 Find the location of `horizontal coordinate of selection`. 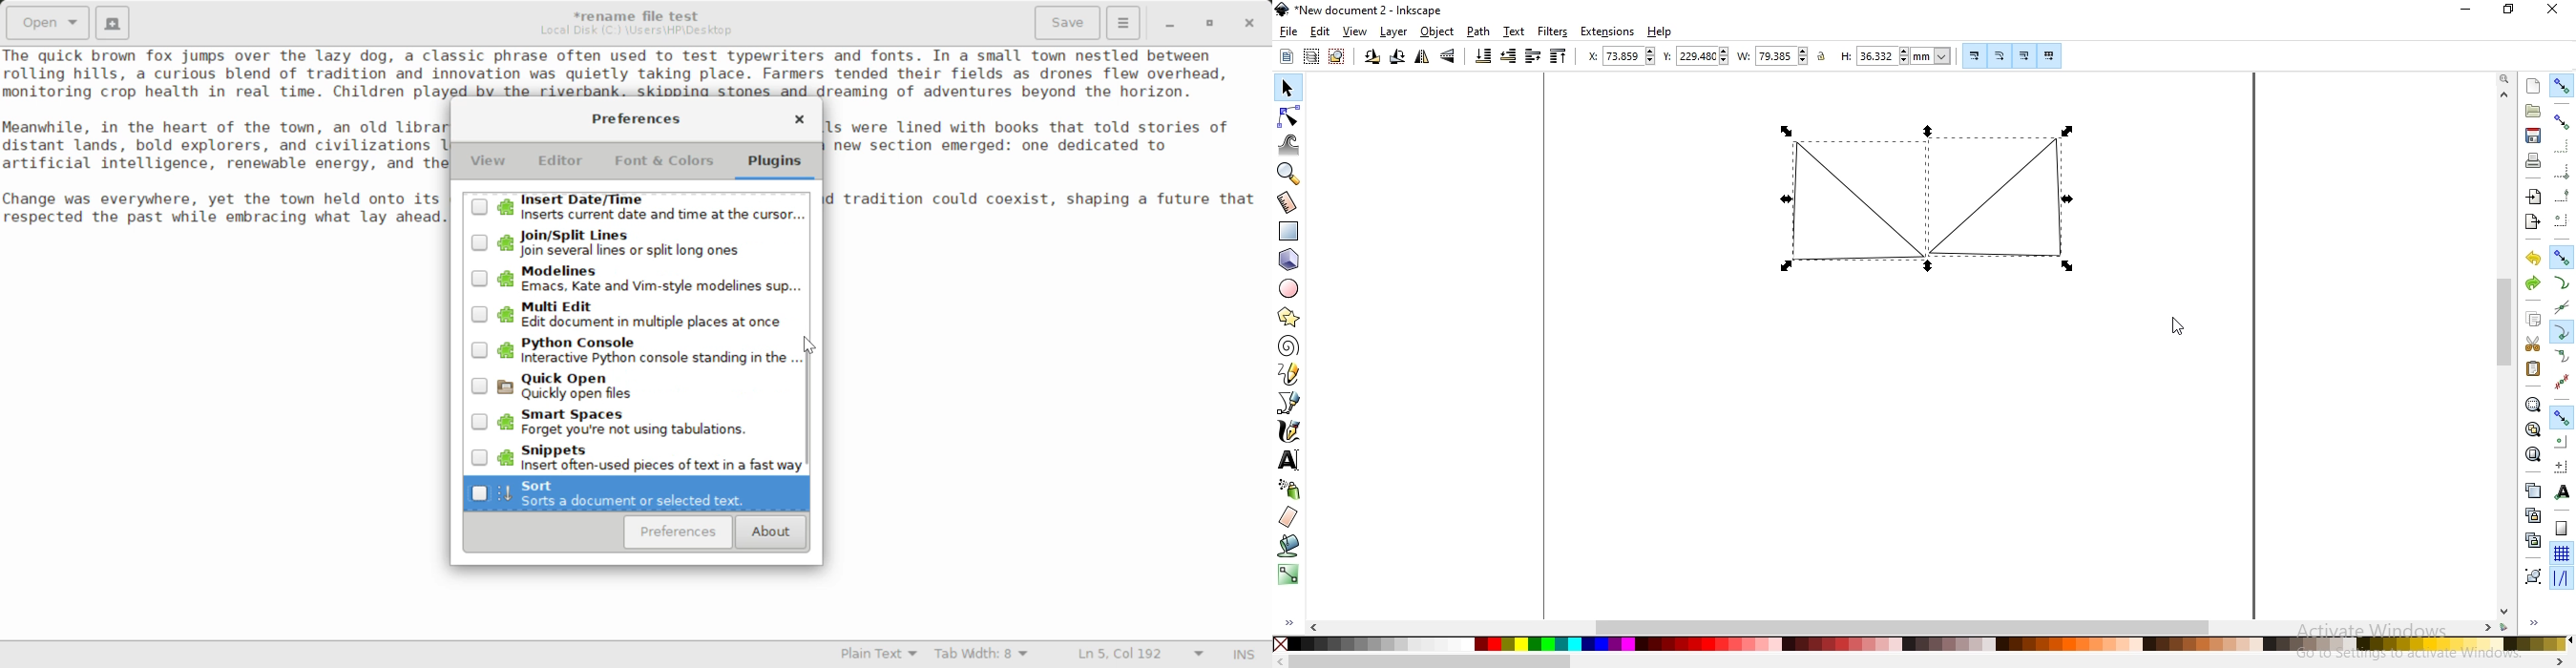

horizontal coordinate of selection is located at coordinates (1615, 55).